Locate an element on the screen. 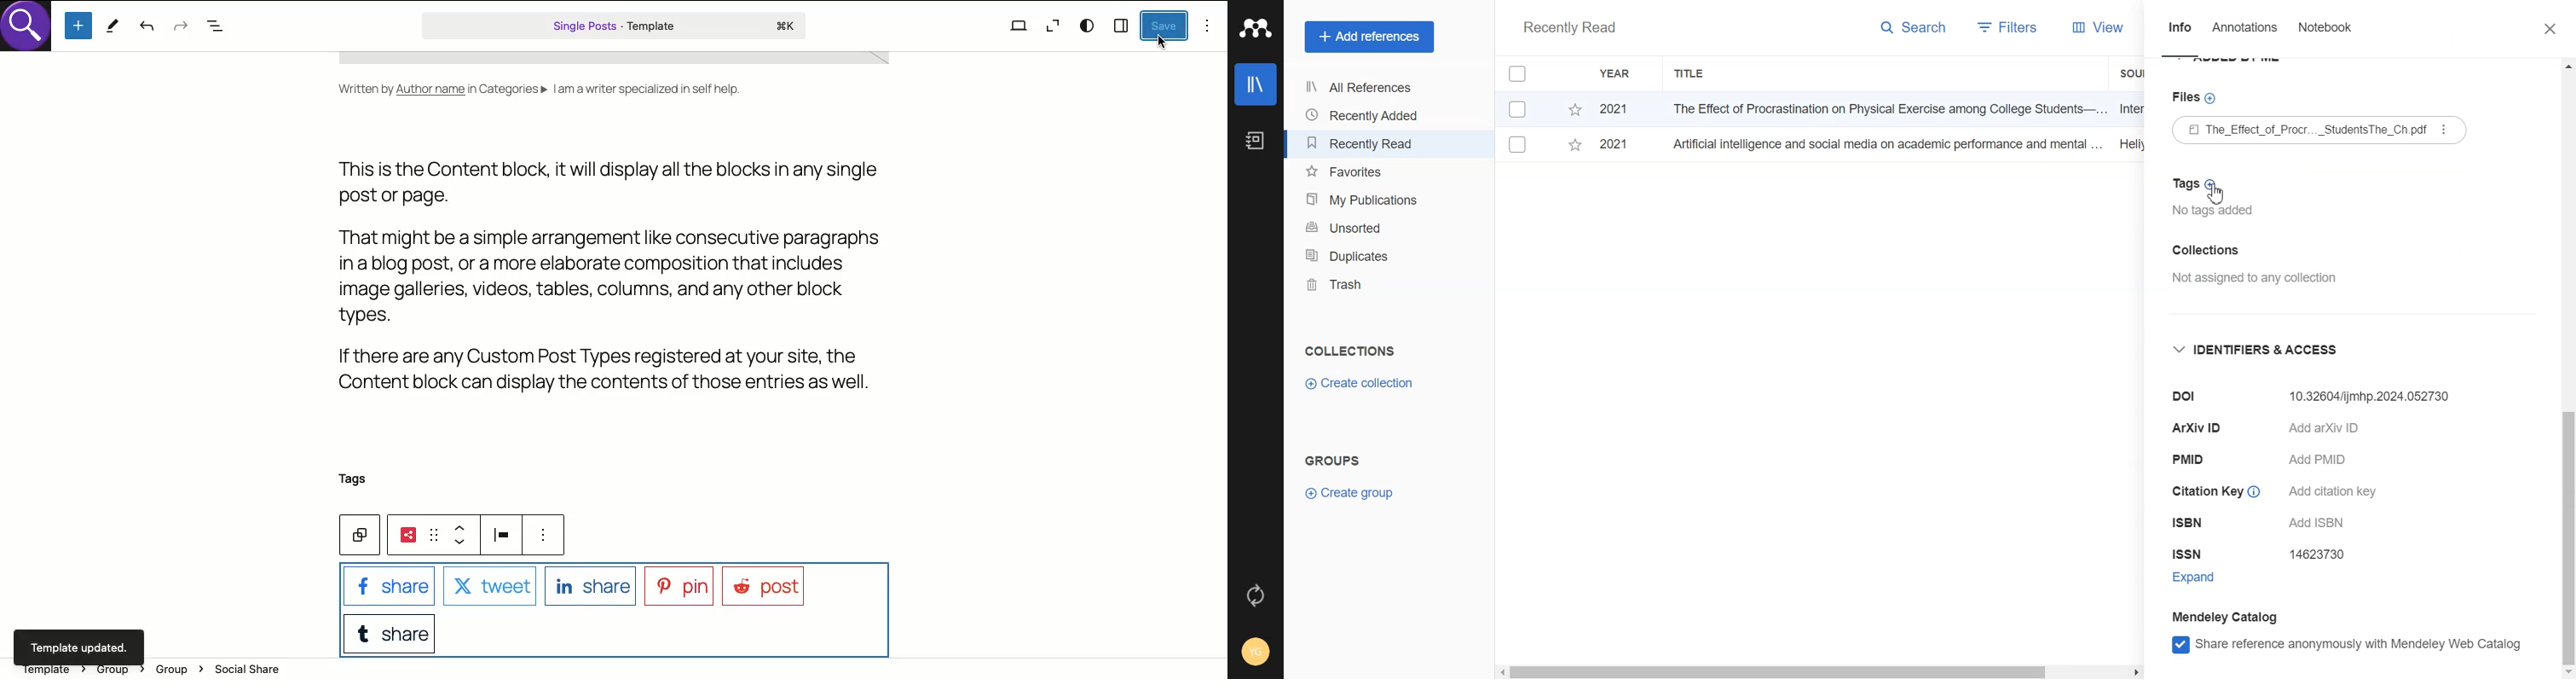  Add references is located at coordinates (1369, 37).